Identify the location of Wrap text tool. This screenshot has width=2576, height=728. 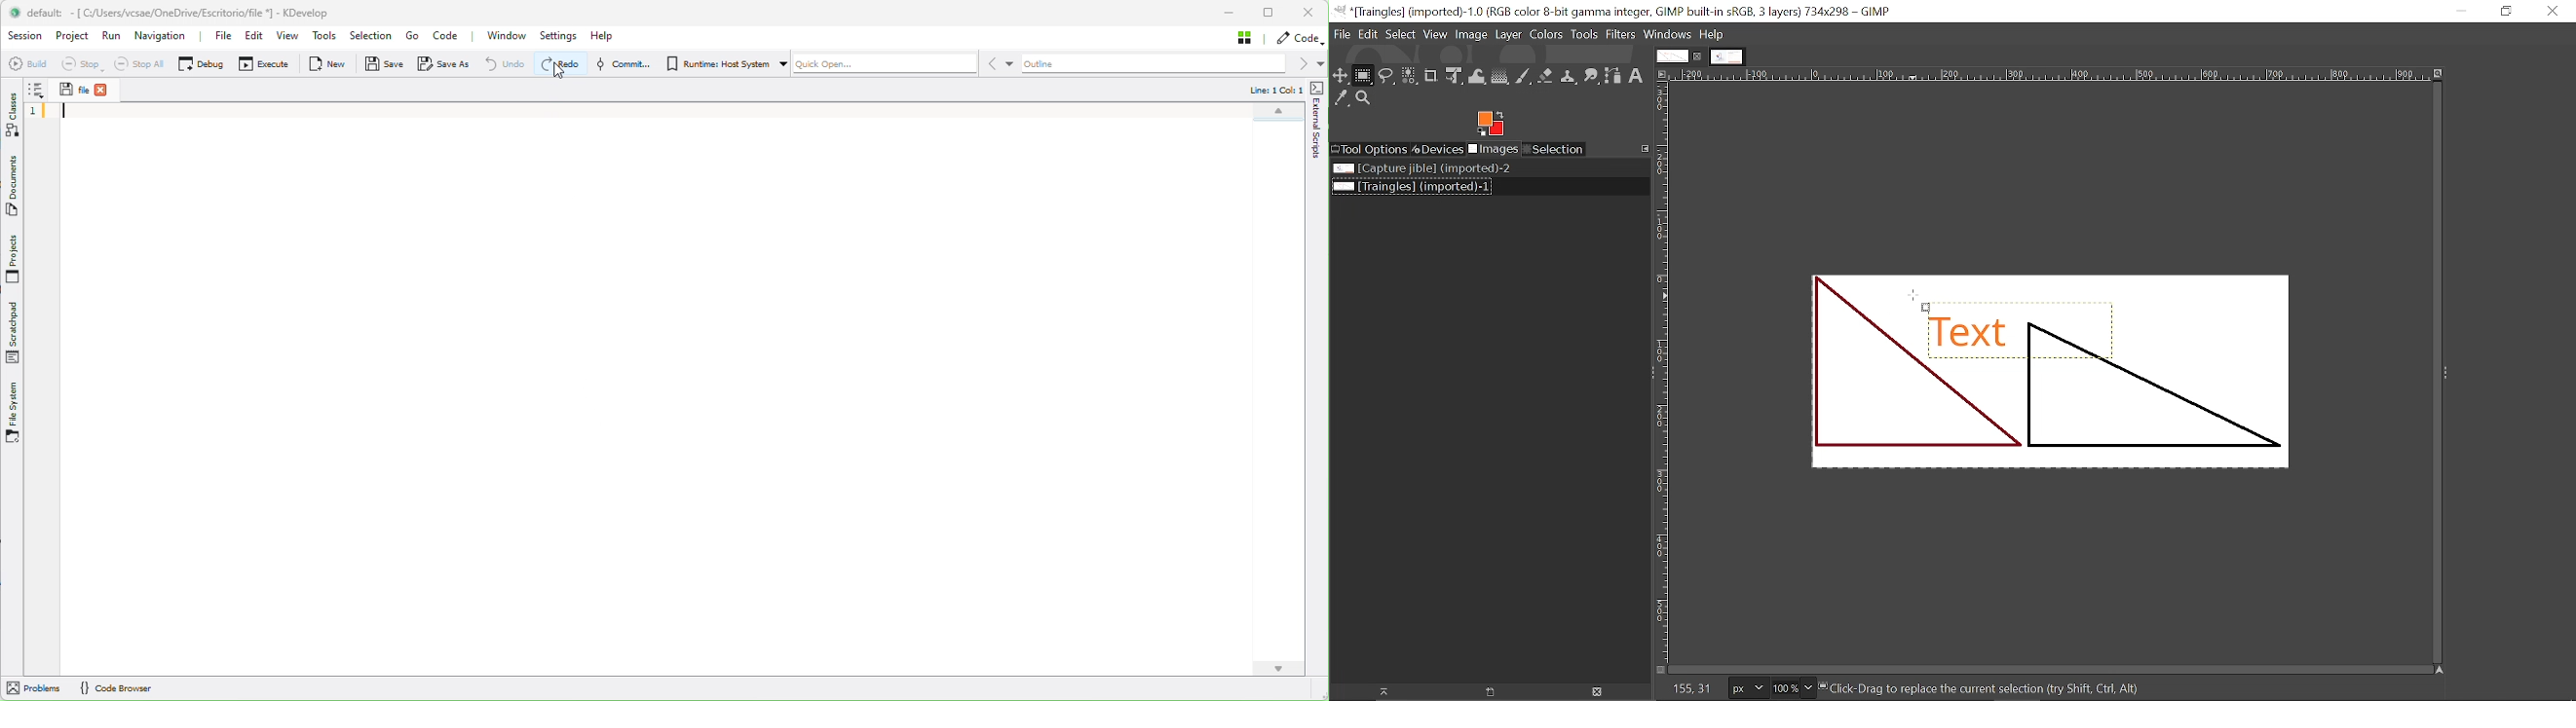
(1477, 76).